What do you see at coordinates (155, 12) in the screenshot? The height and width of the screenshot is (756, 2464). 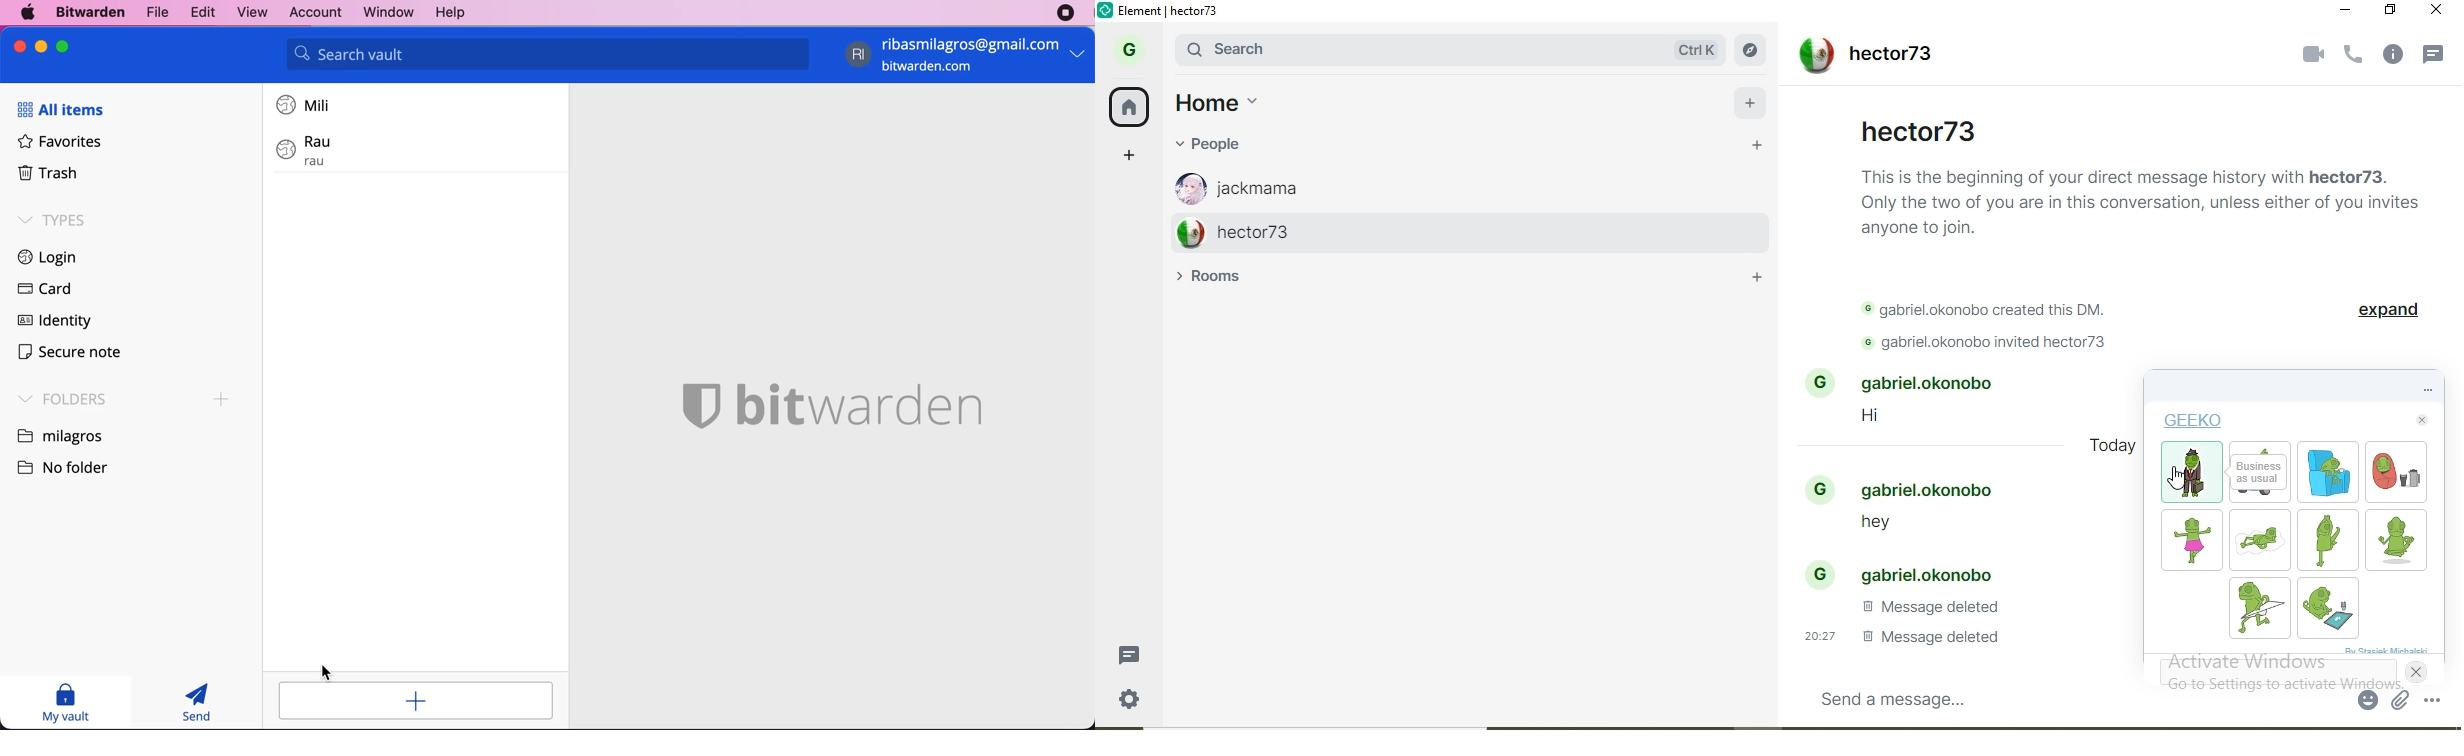 I see `file` at bounding box center [155, 12].